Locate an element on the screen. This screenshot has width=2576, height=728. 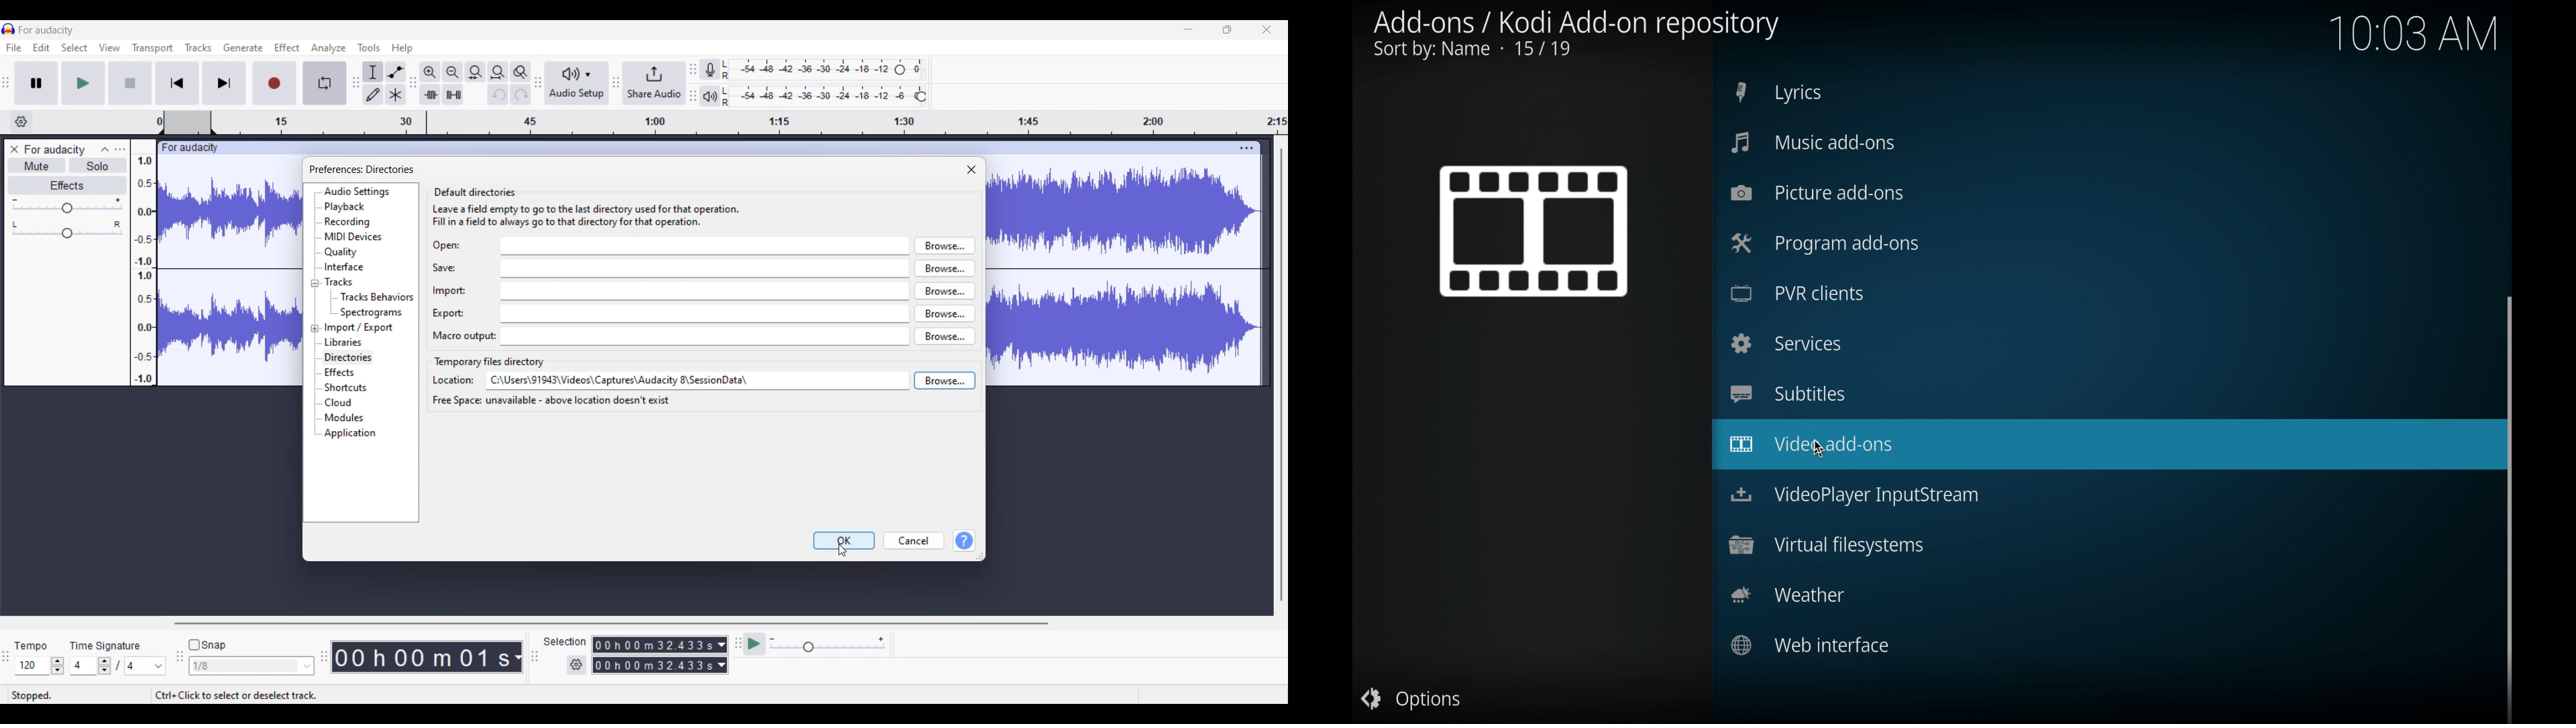
export input box is located at coordinates (706, 314).